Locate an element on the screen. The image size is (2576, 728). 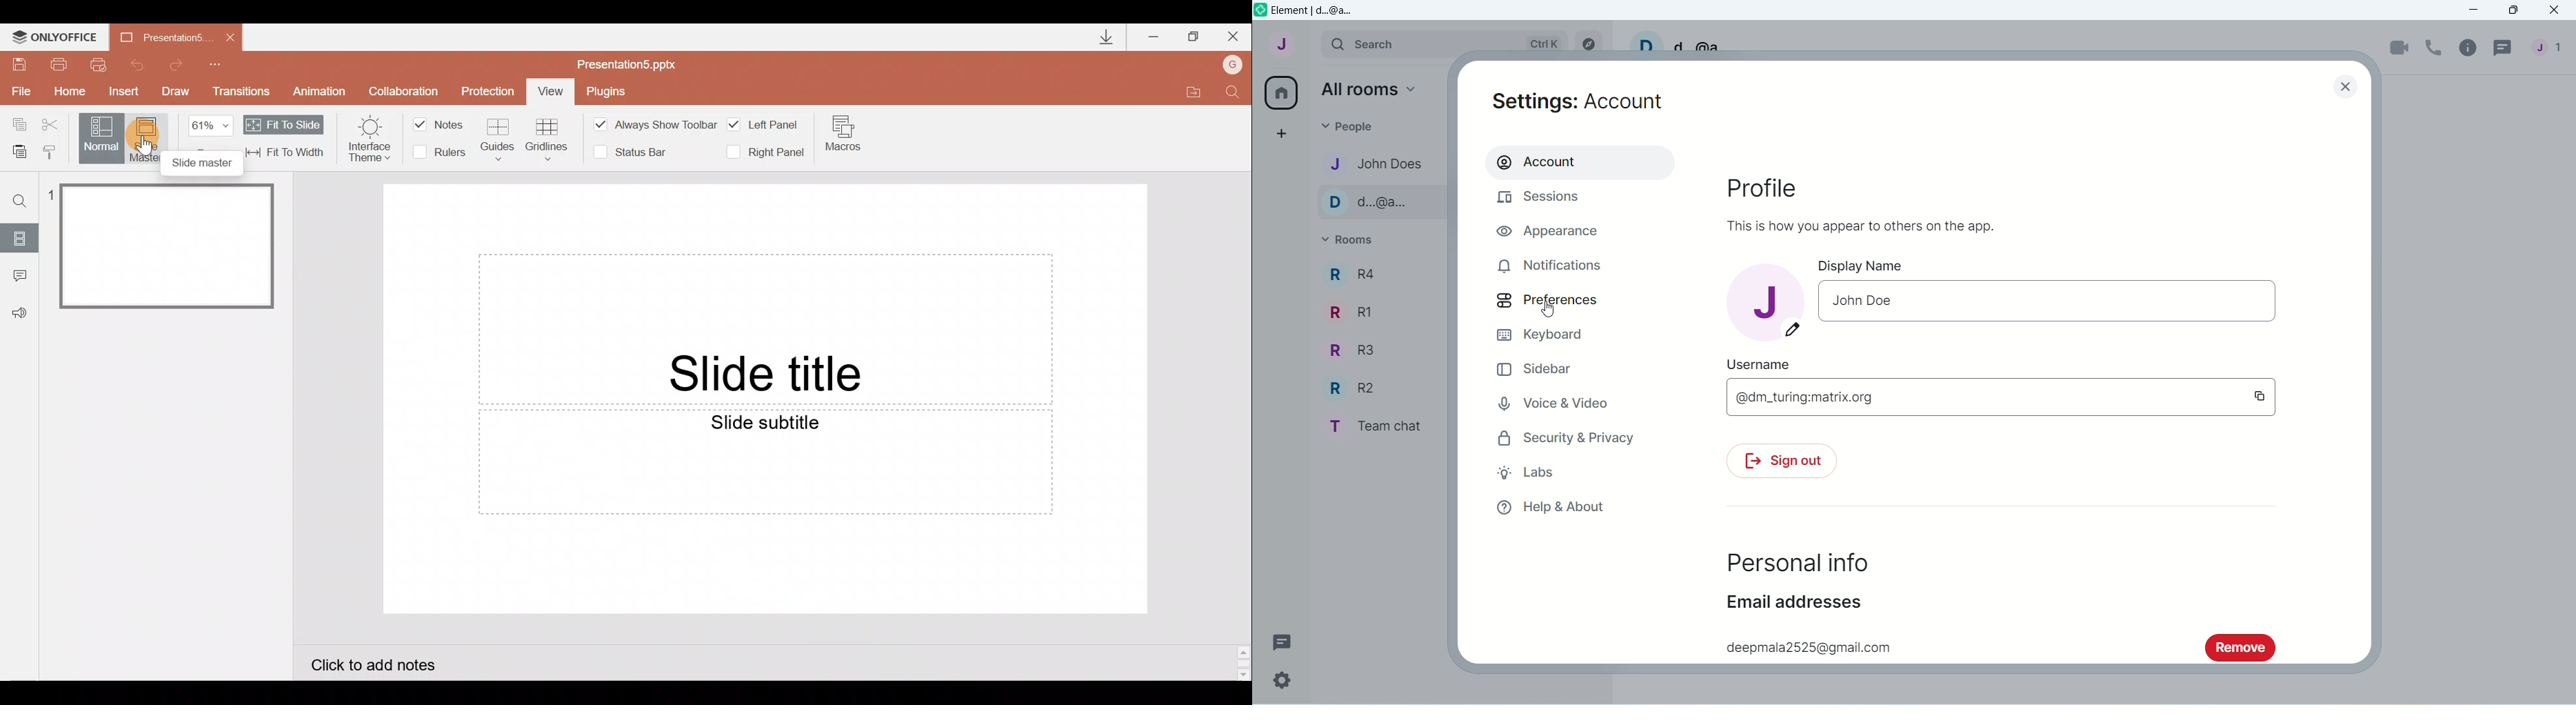
Plugins is located at coordinates (608, 89).